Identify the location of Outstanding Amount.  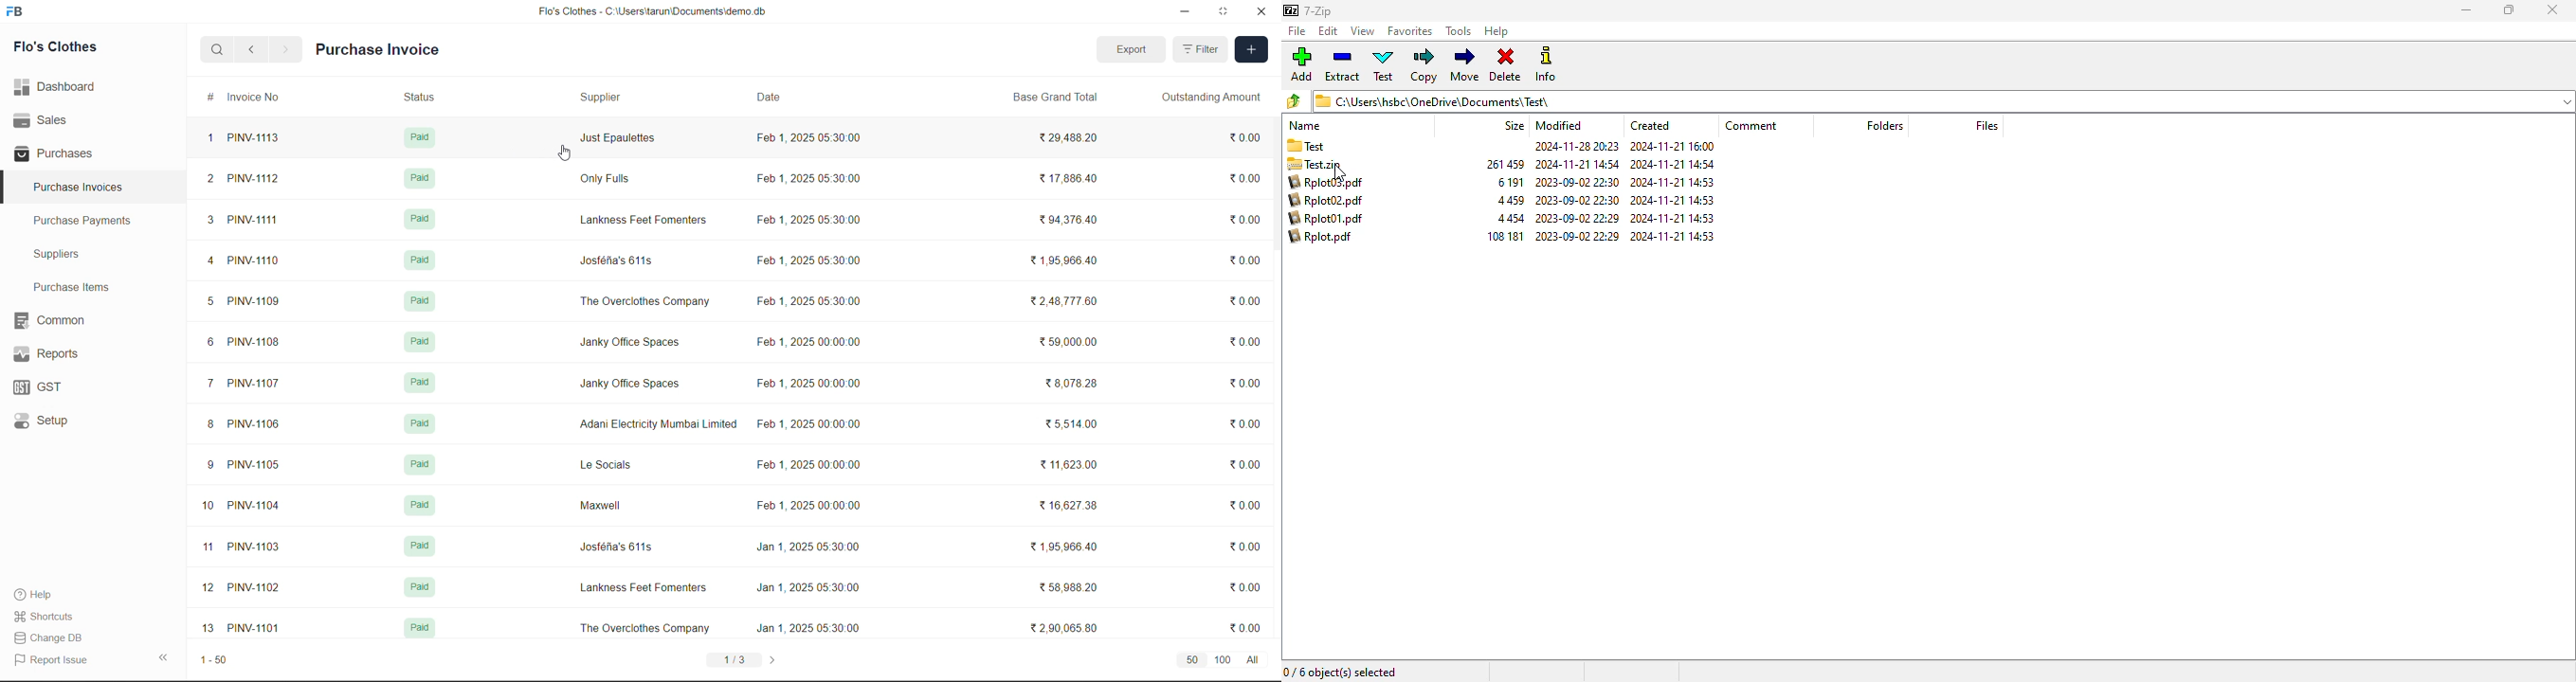
(1211, 98).